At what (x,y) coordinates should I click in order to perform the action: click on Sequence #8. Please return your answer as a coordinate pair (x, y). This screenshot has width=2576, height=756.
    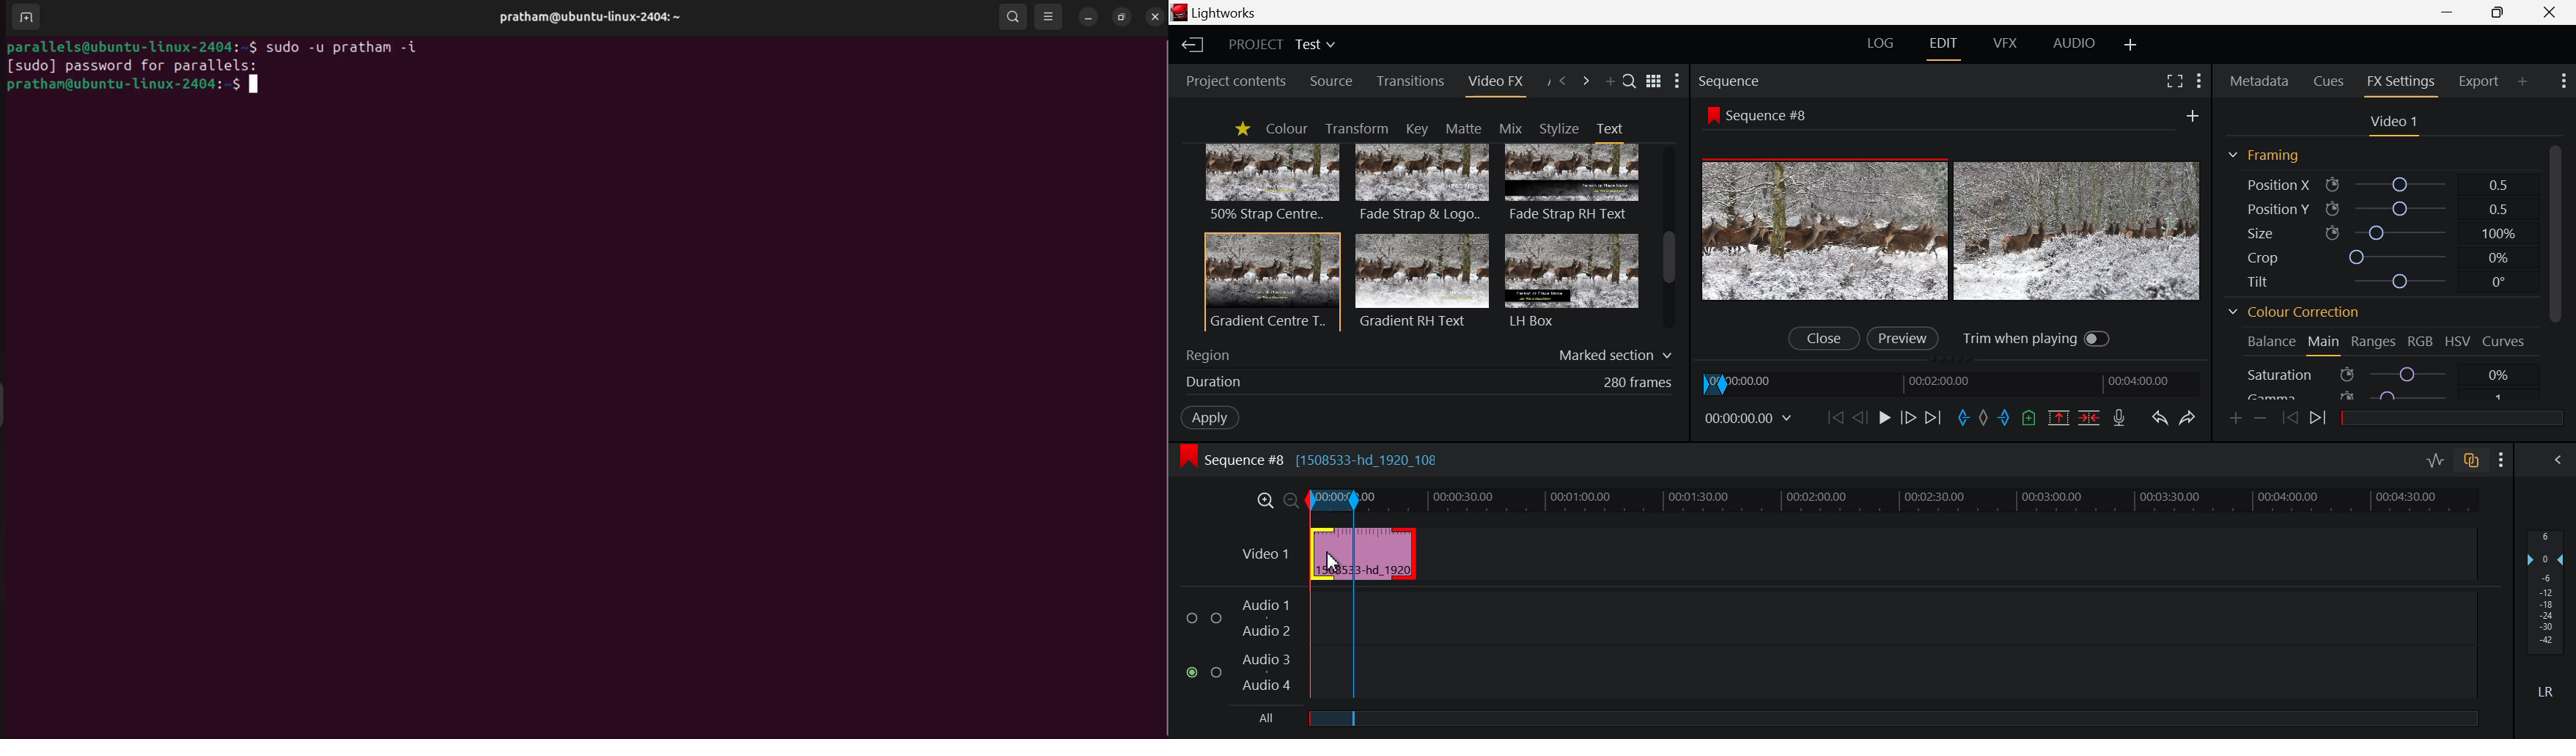
    Looking at the image, I should click on (1763, 114).